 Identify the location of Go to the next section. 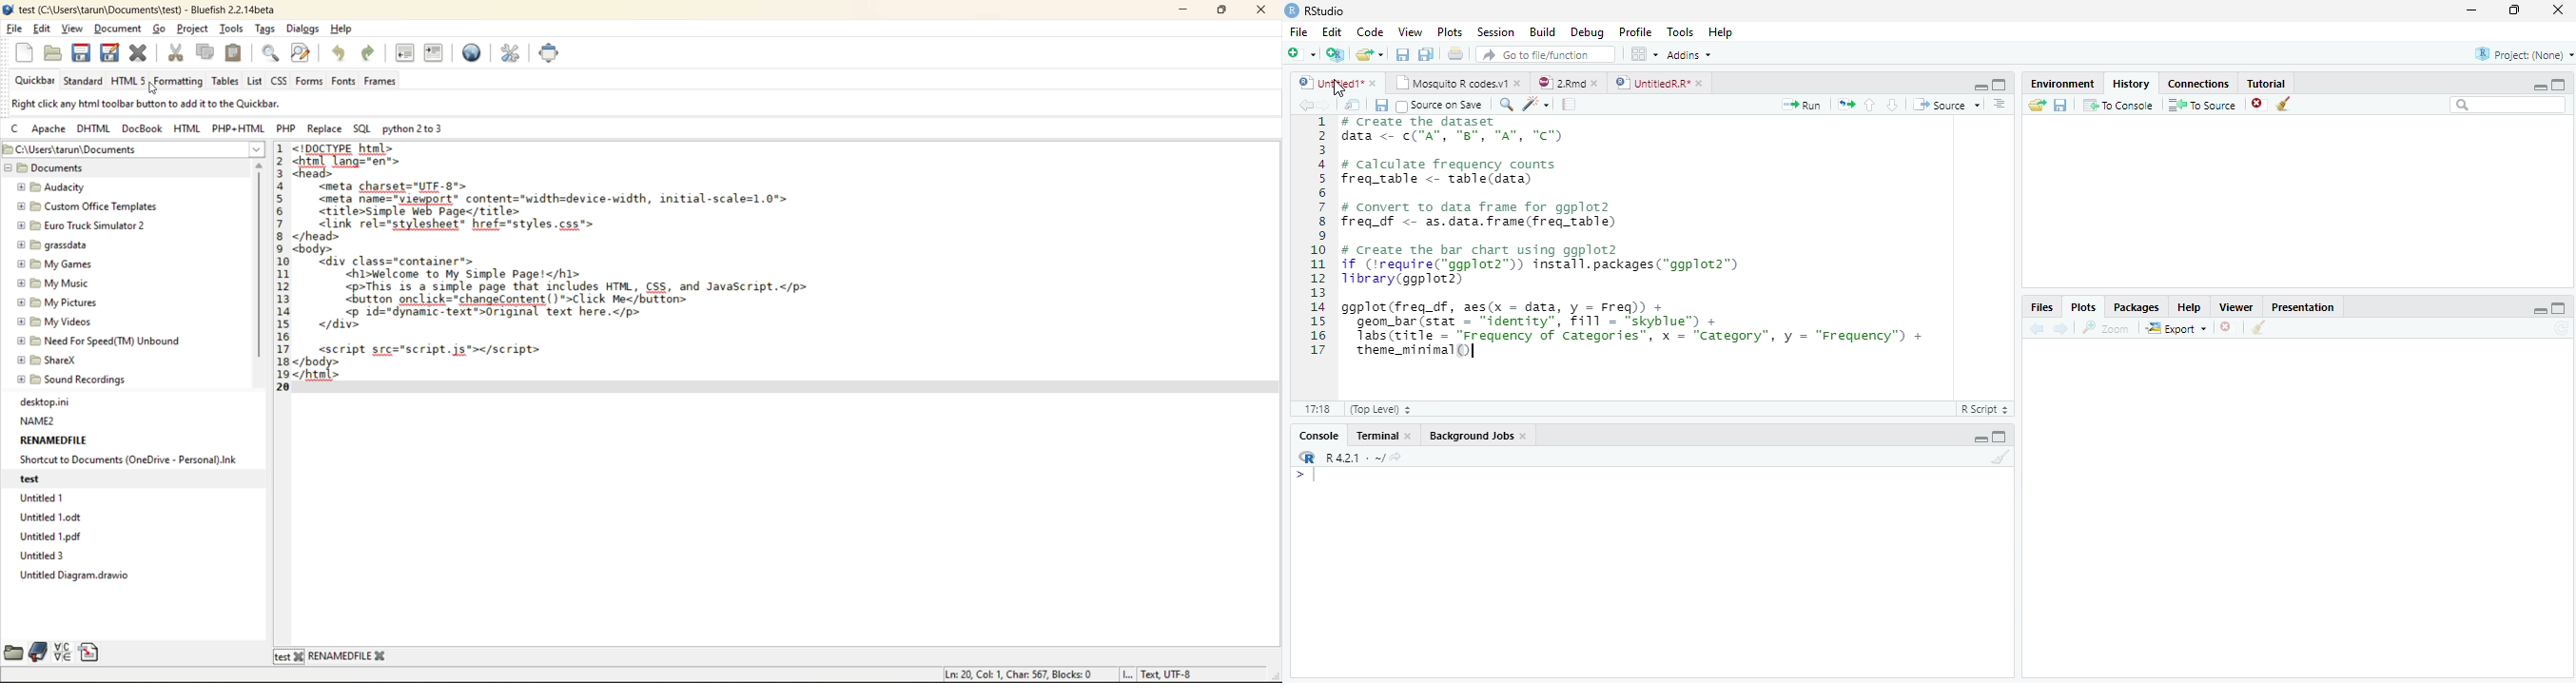
(1892, 105).